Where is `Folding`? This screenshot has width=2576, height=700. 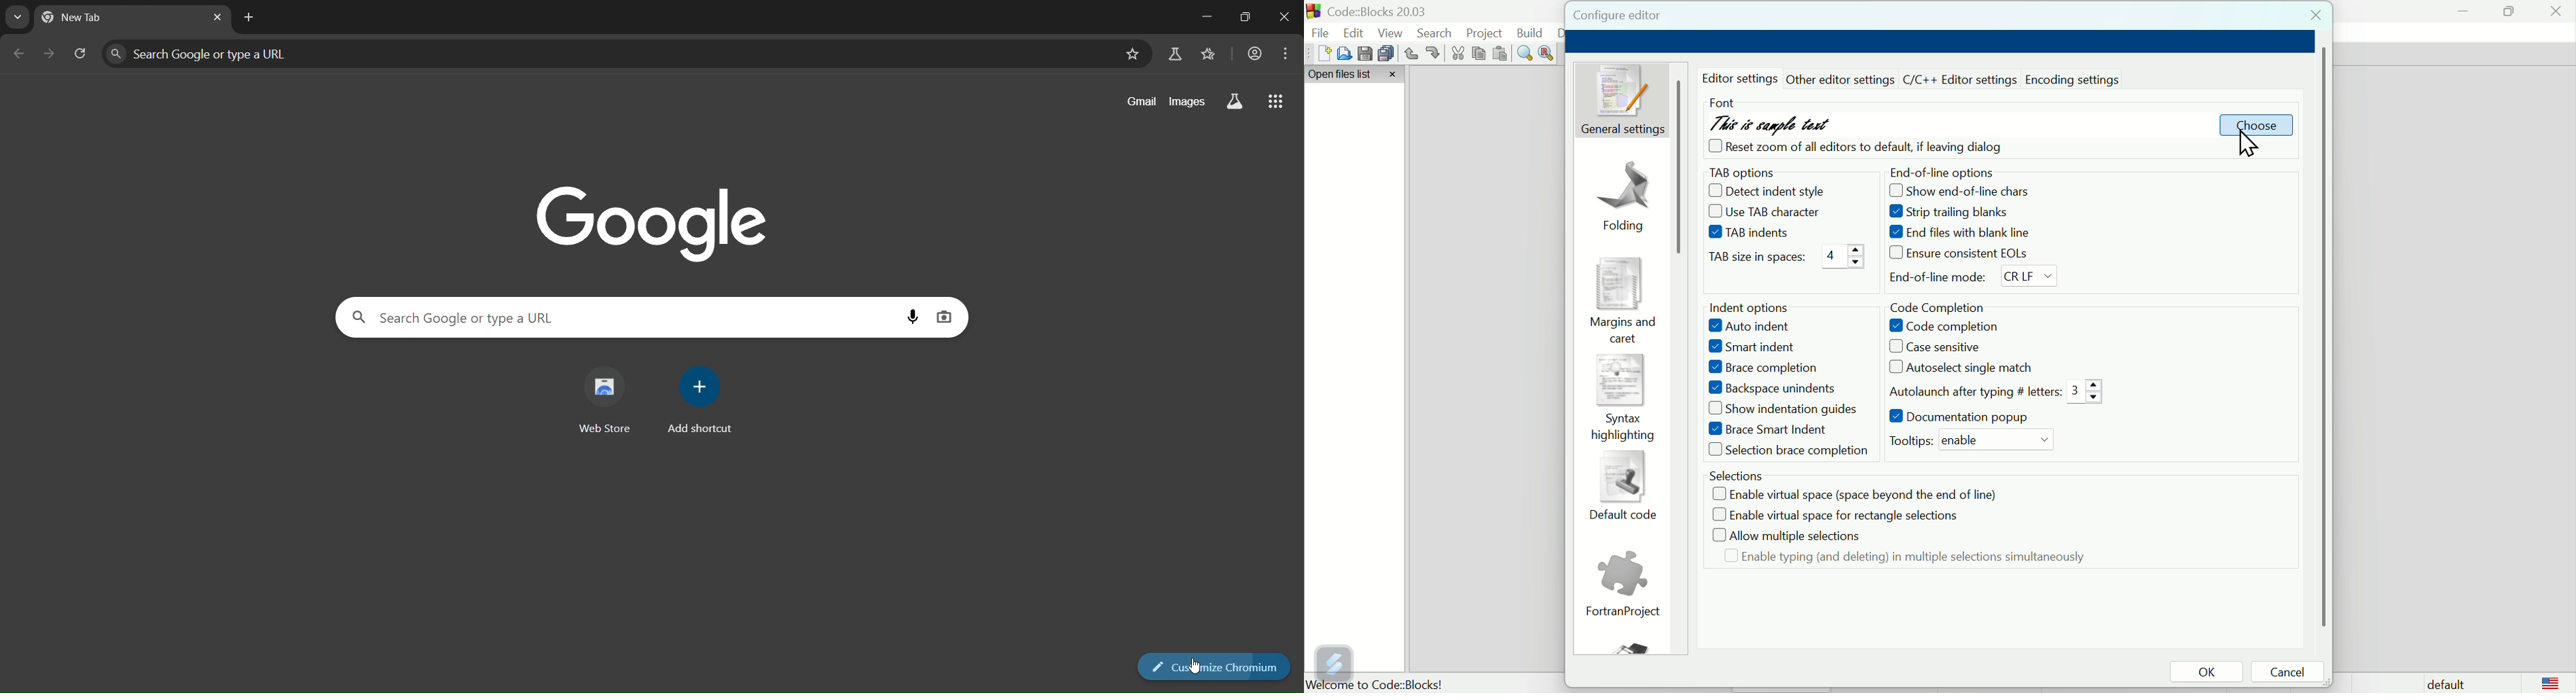
Folding is located at coordinates (1623, 190).